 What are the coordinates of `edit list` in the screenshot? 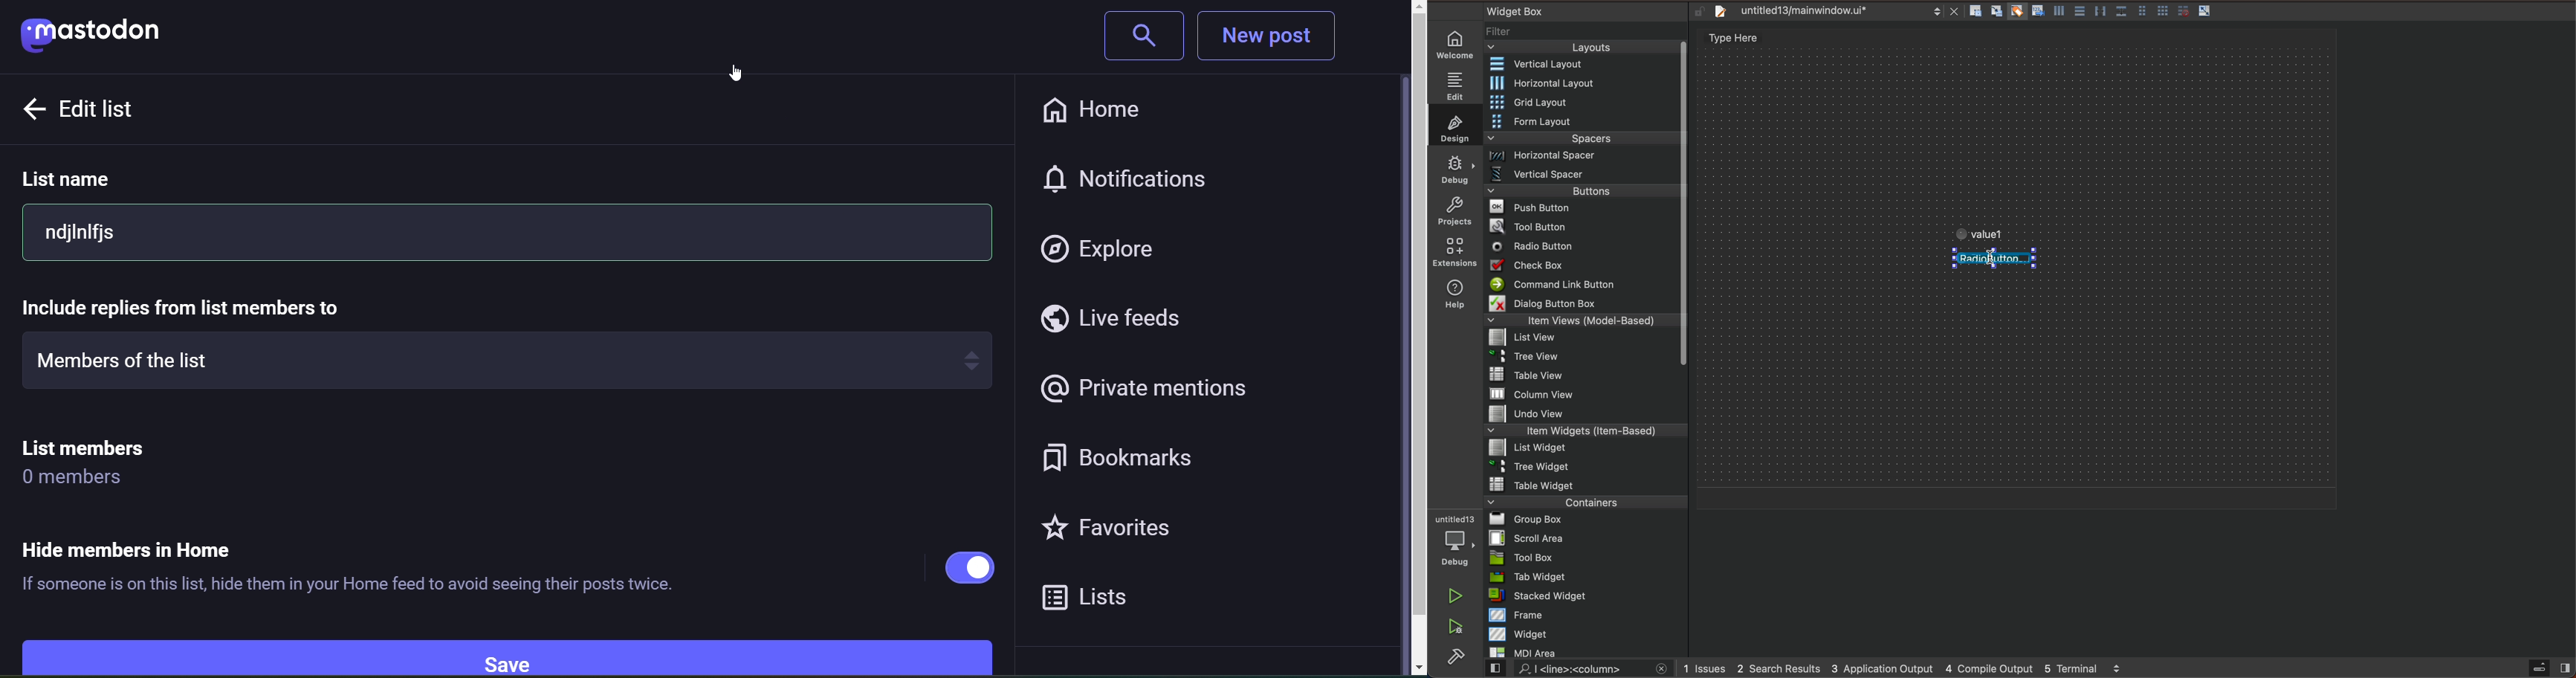 It's located at (117, 110).